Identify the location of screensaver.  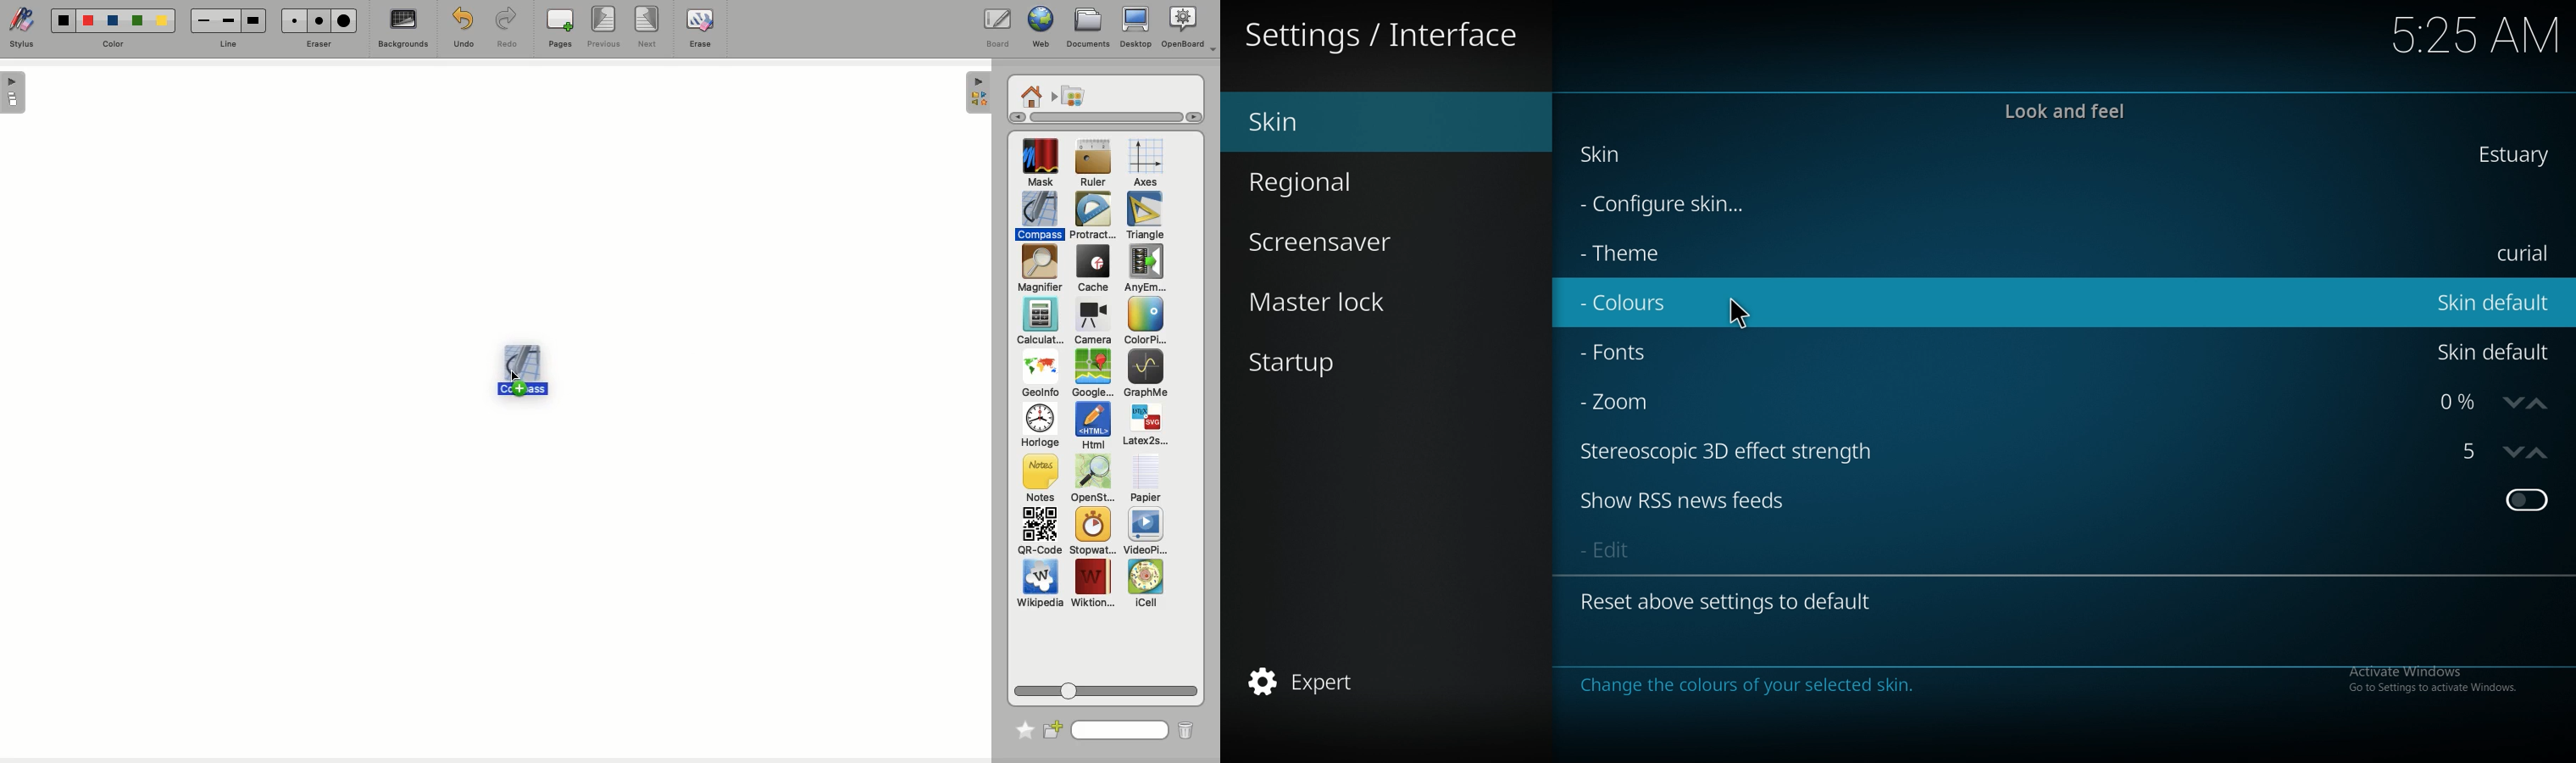
(1347, 244).